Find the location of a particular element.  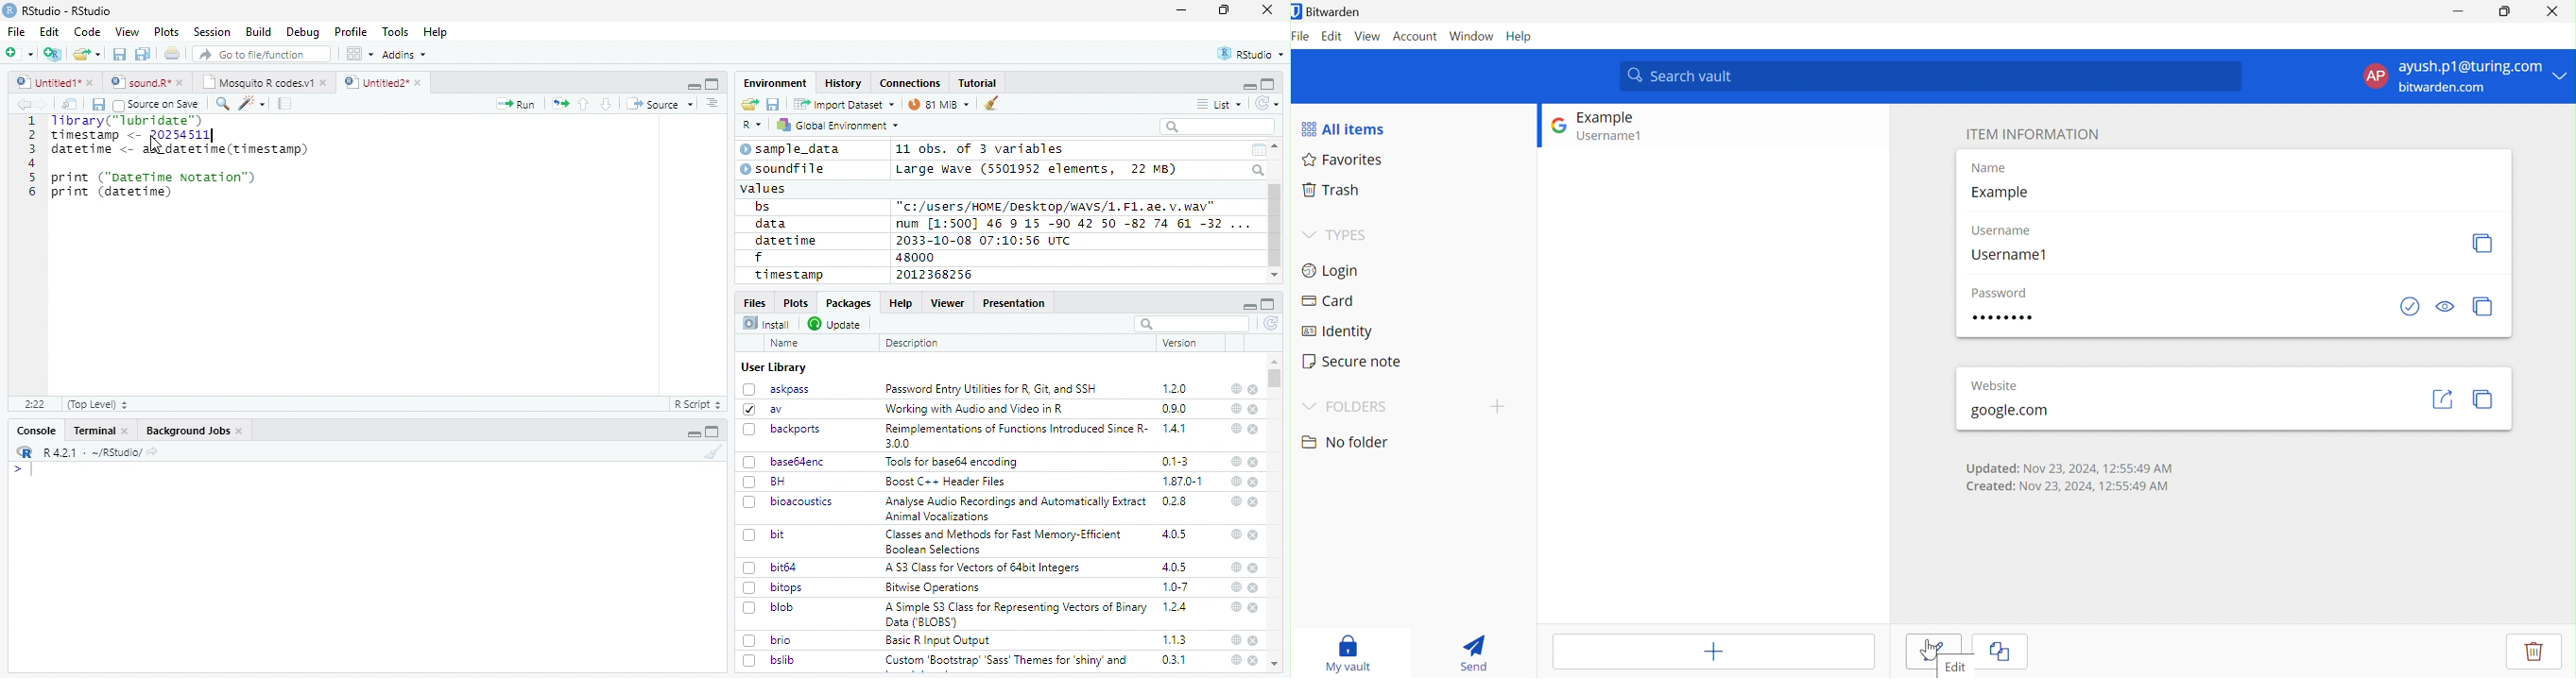

search bar is located at coordinates (1190, 323).